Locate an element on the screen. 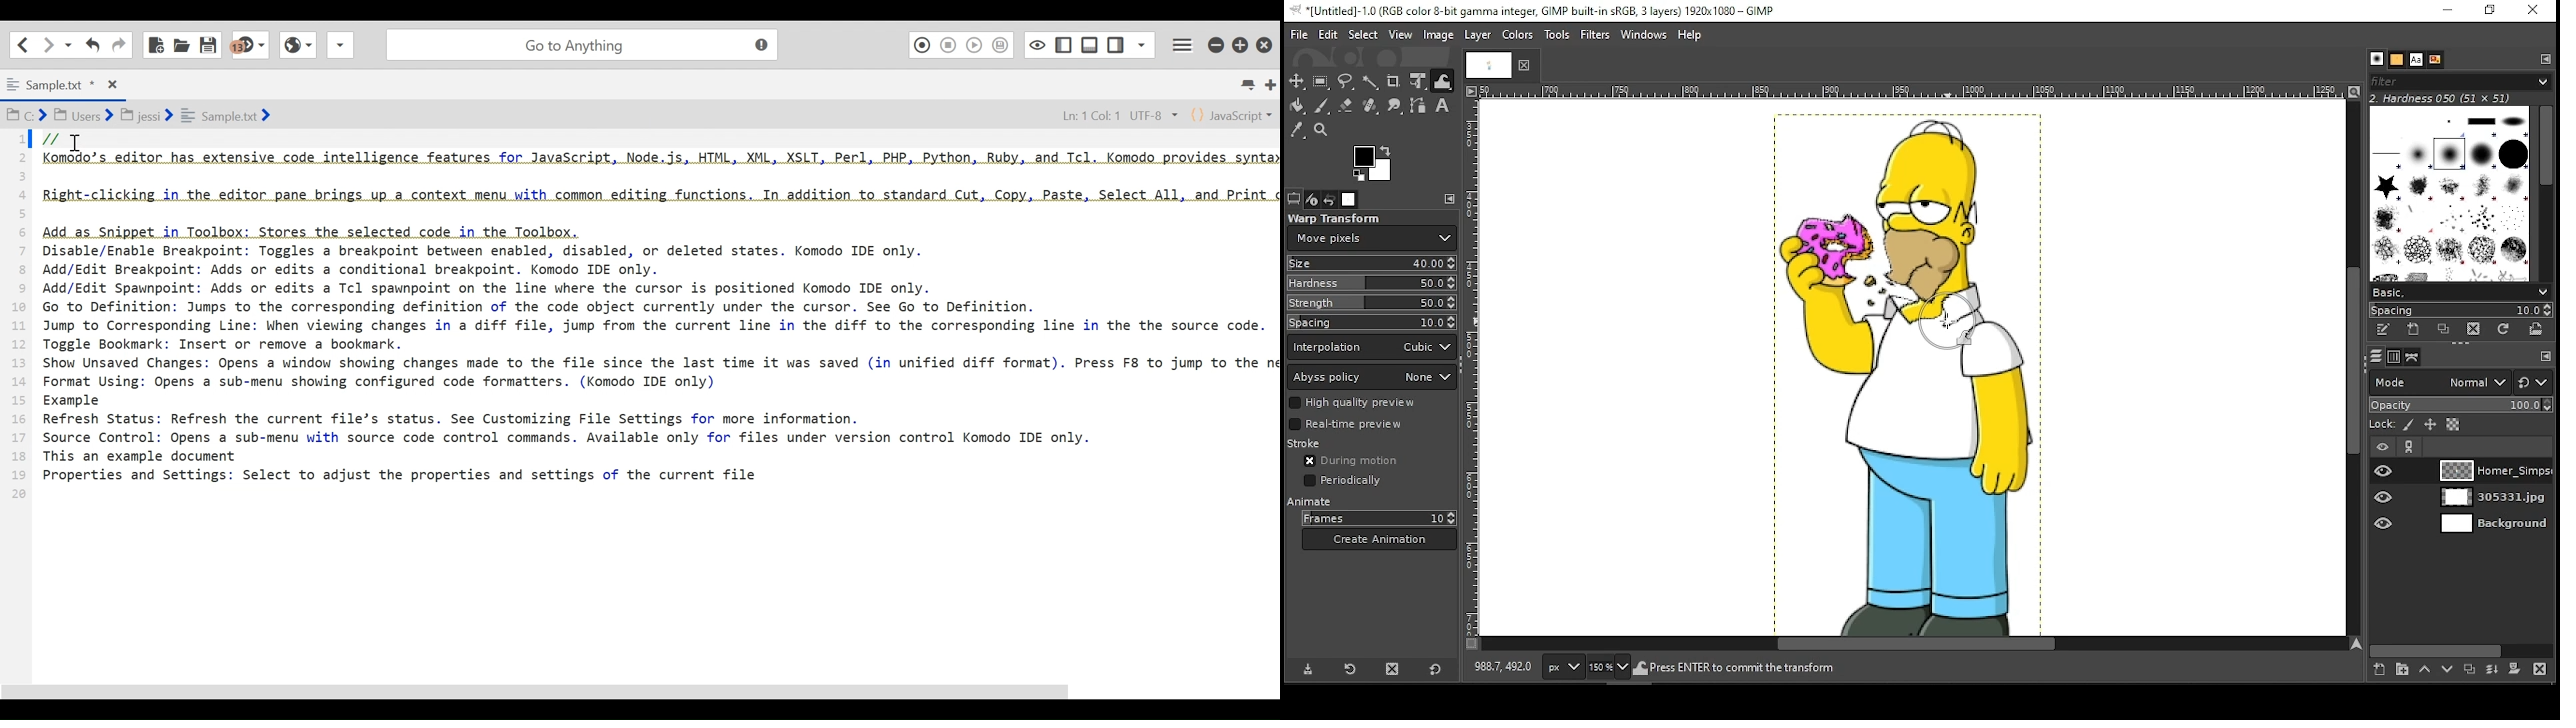 The height and width of the screenshot is (728, 2576). image is located at coordinates (1440, 35).